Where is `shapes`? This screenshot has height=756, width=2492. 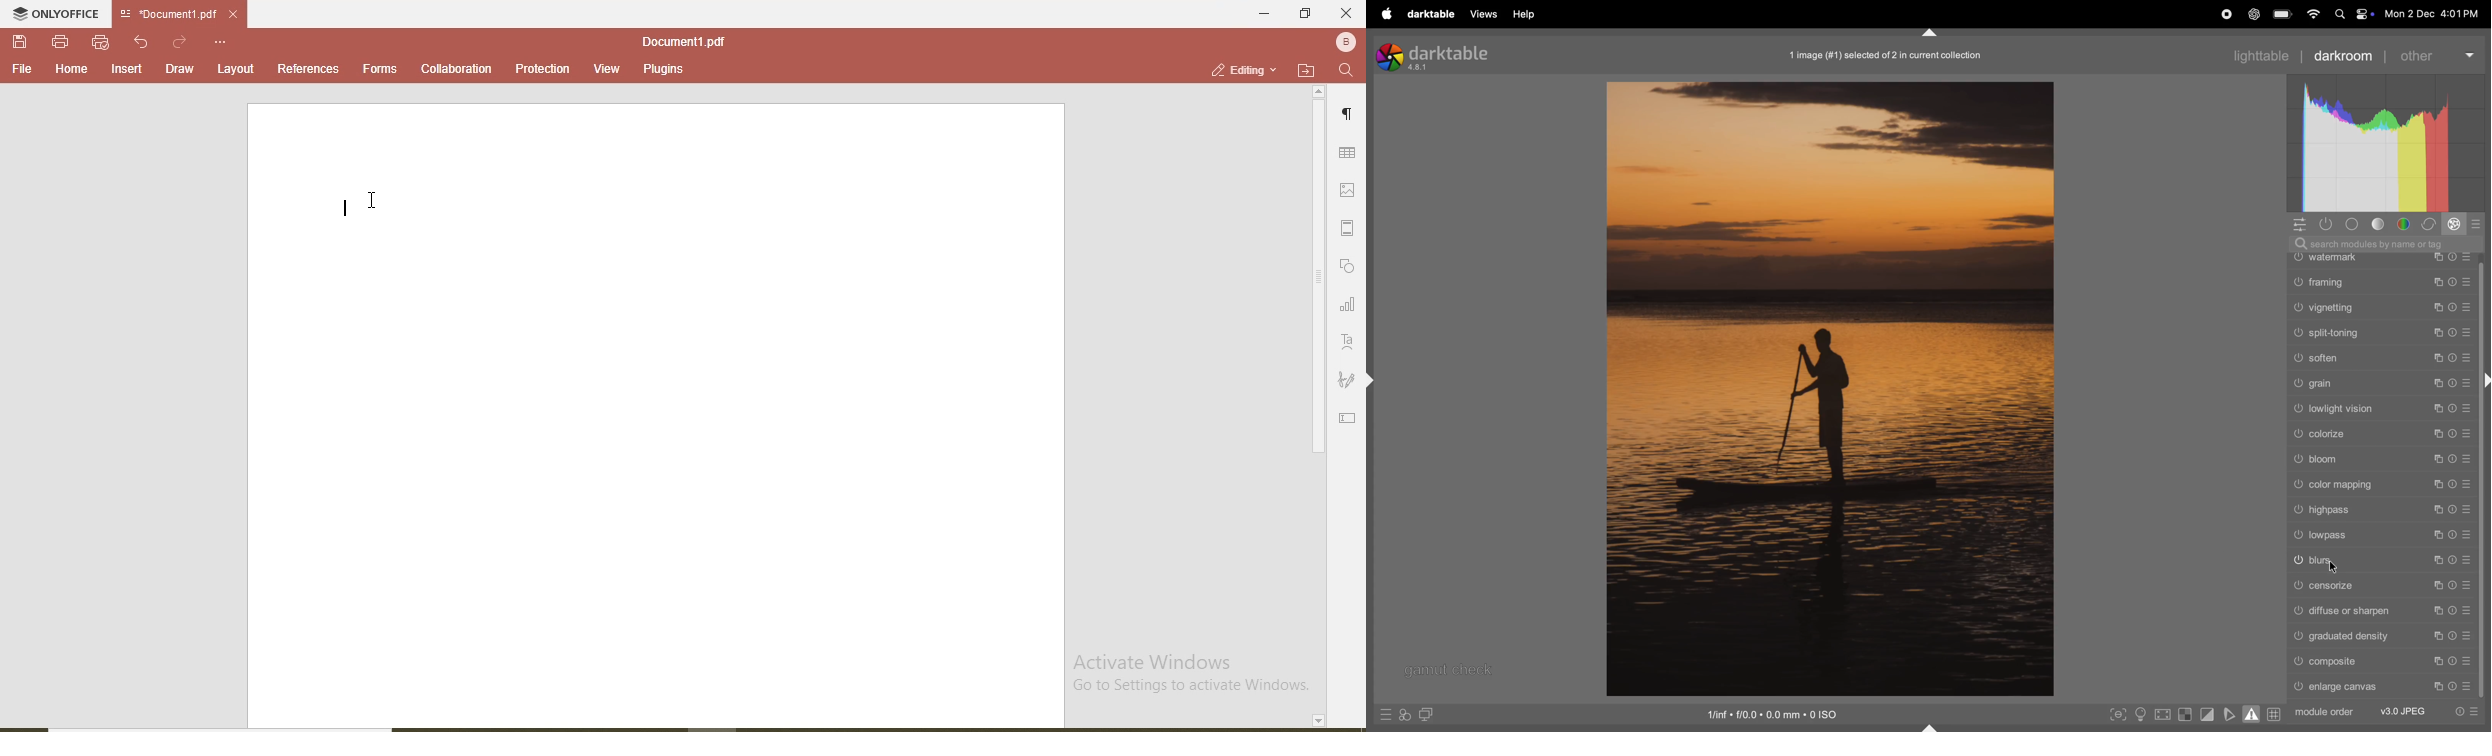 shapes is located at coordinates (1349, 267).